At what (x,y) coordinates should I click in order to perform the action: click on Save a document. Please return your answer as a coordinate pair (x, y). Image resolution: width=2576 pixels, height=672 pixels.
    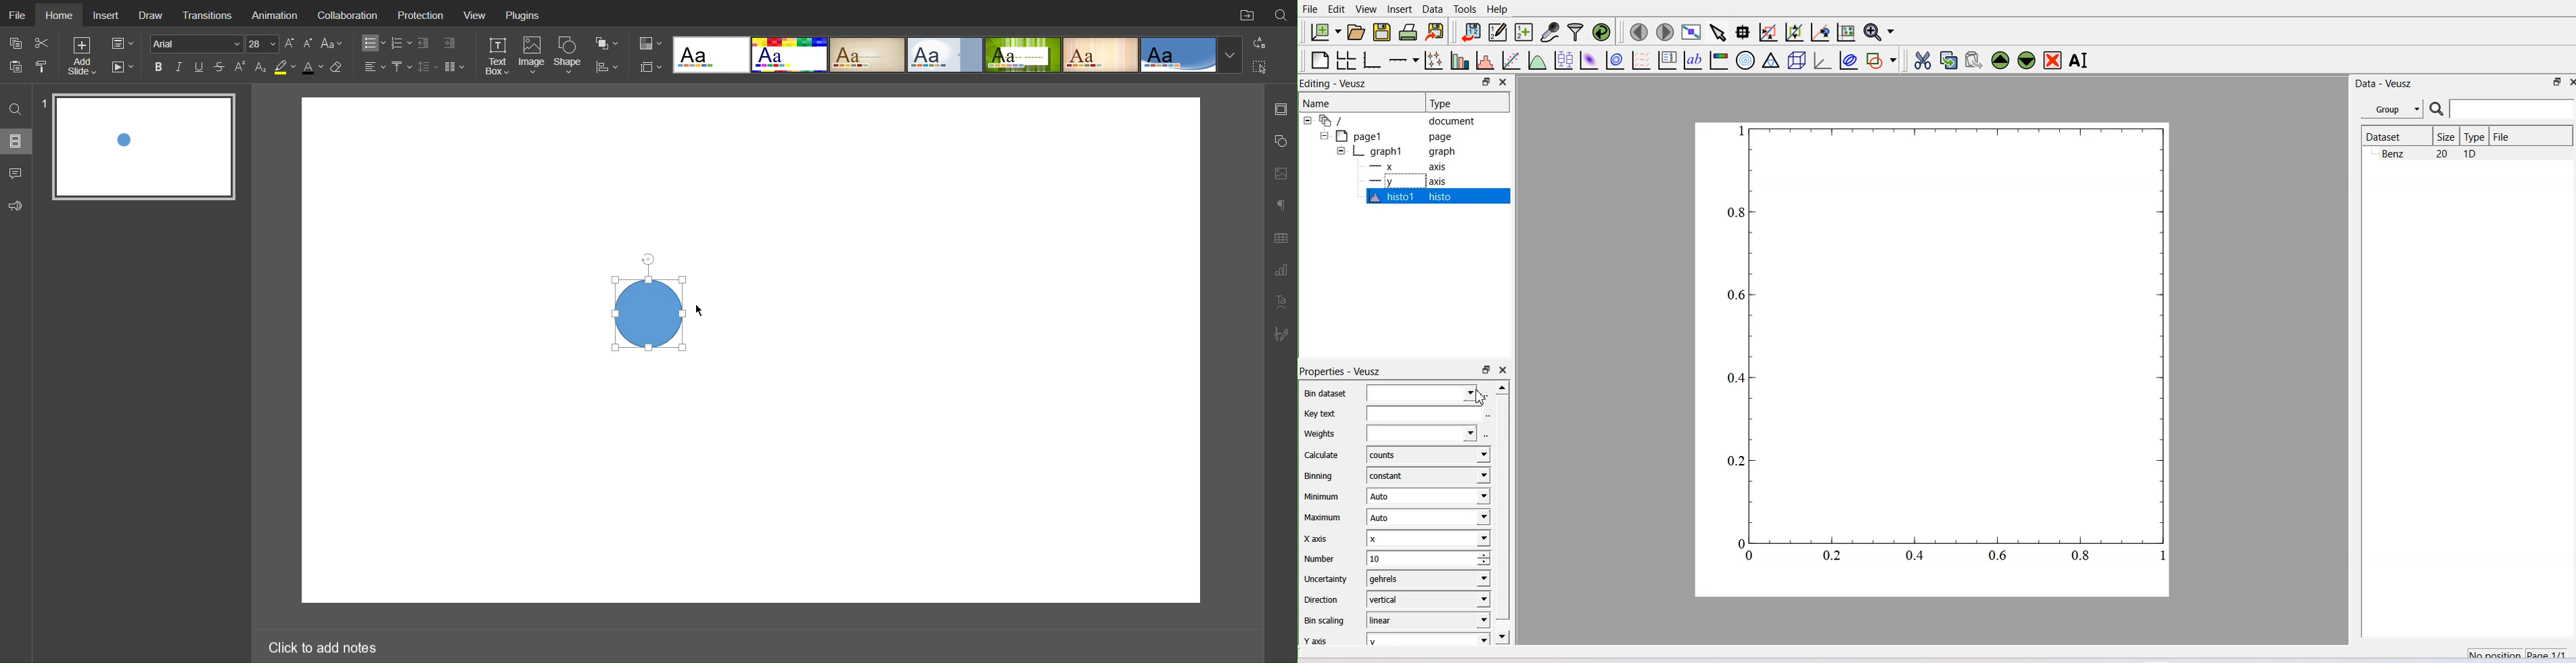
    Looking at the image, I should click on (1383, 32).